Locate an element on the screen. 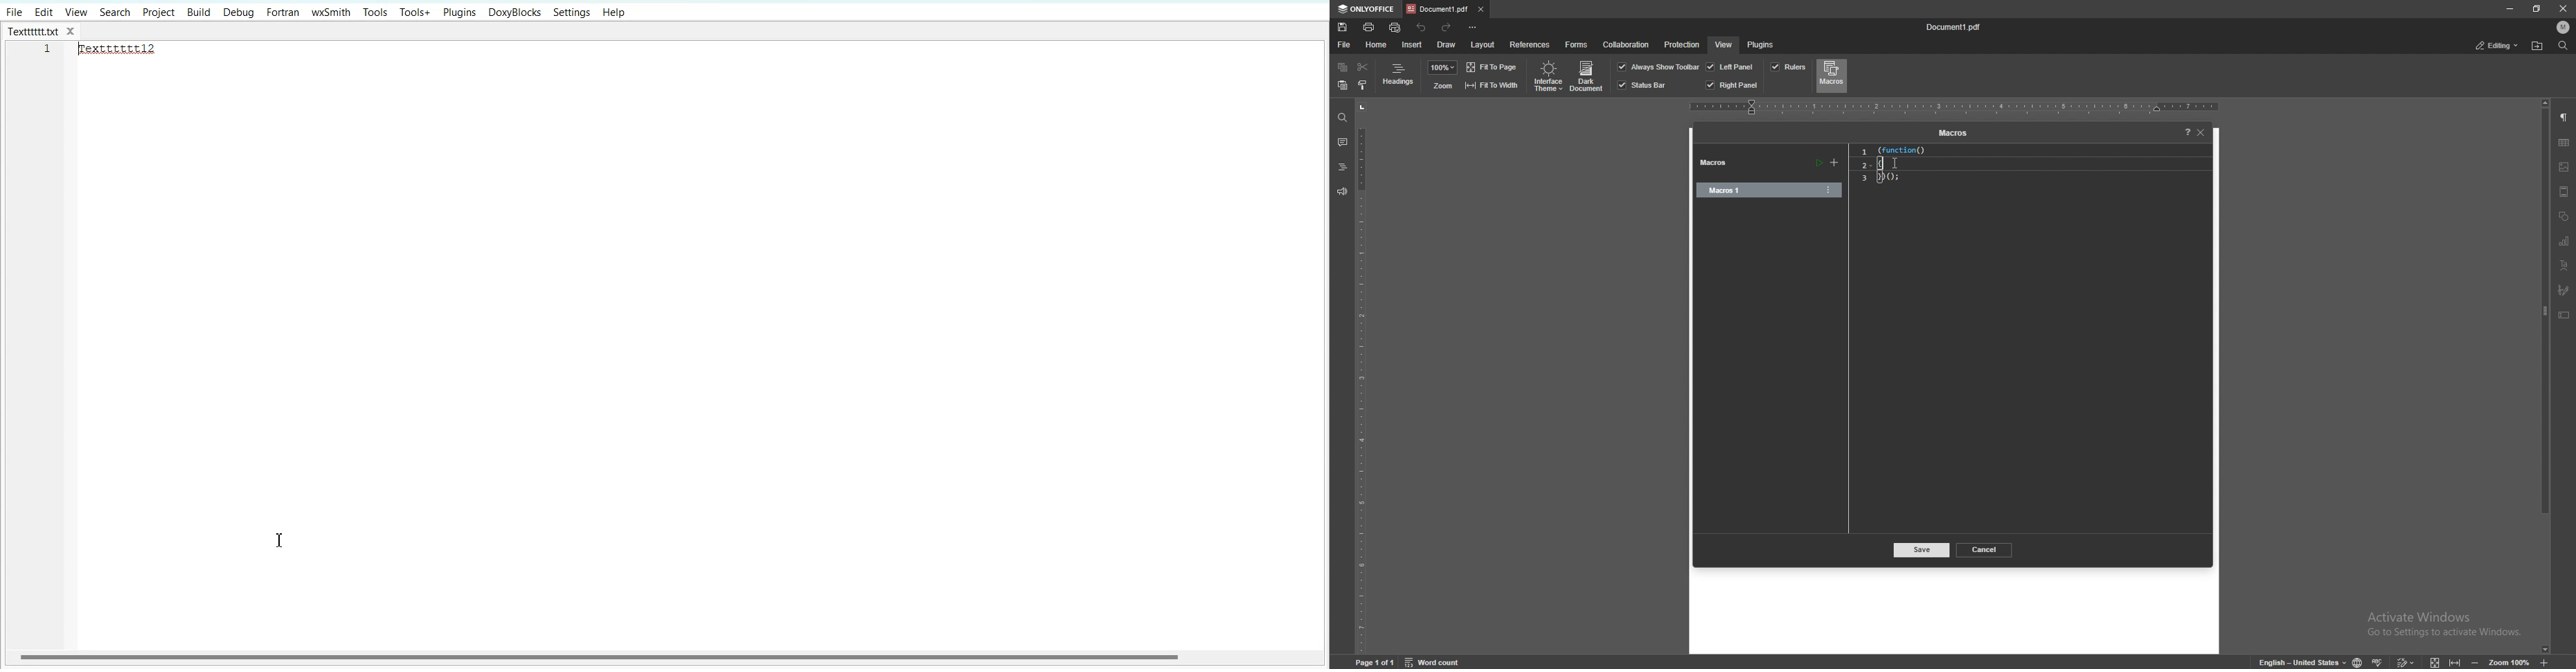  fit to page is located at coordinates (1493, 67).